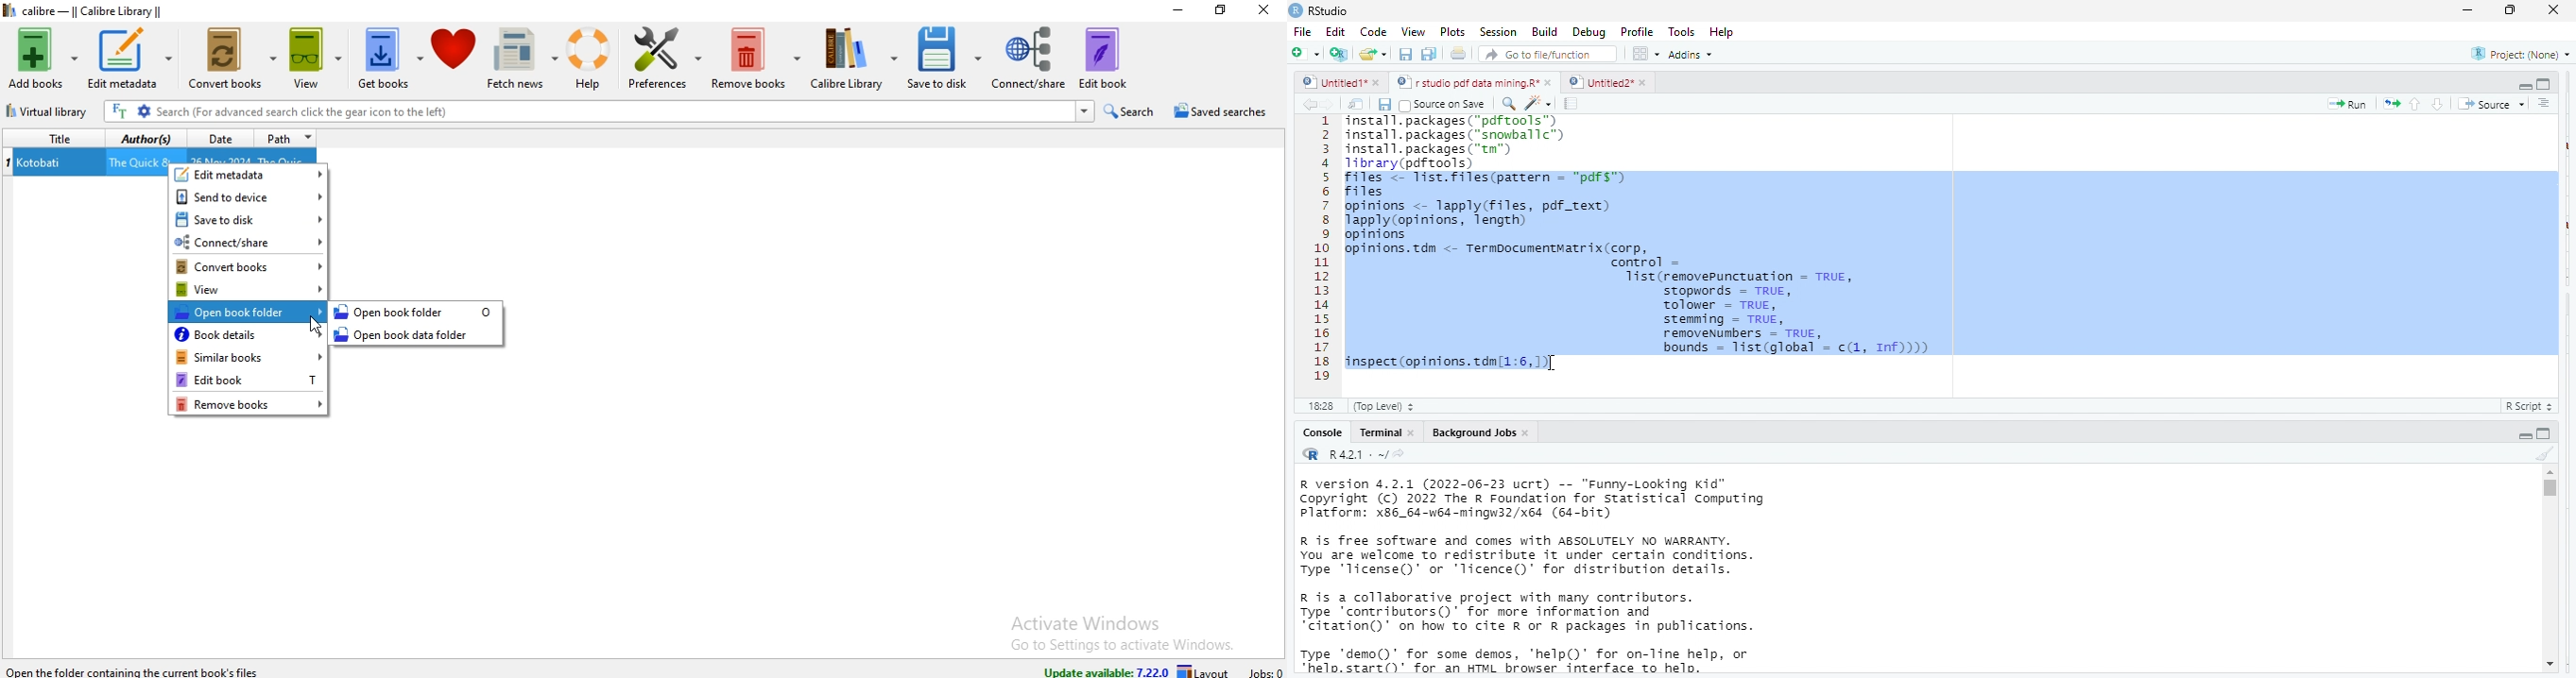 This screenshot has height=700, width=2576. Describe the element at coordinates (2533, 406) in the screenshot. I see `r script` at that location.